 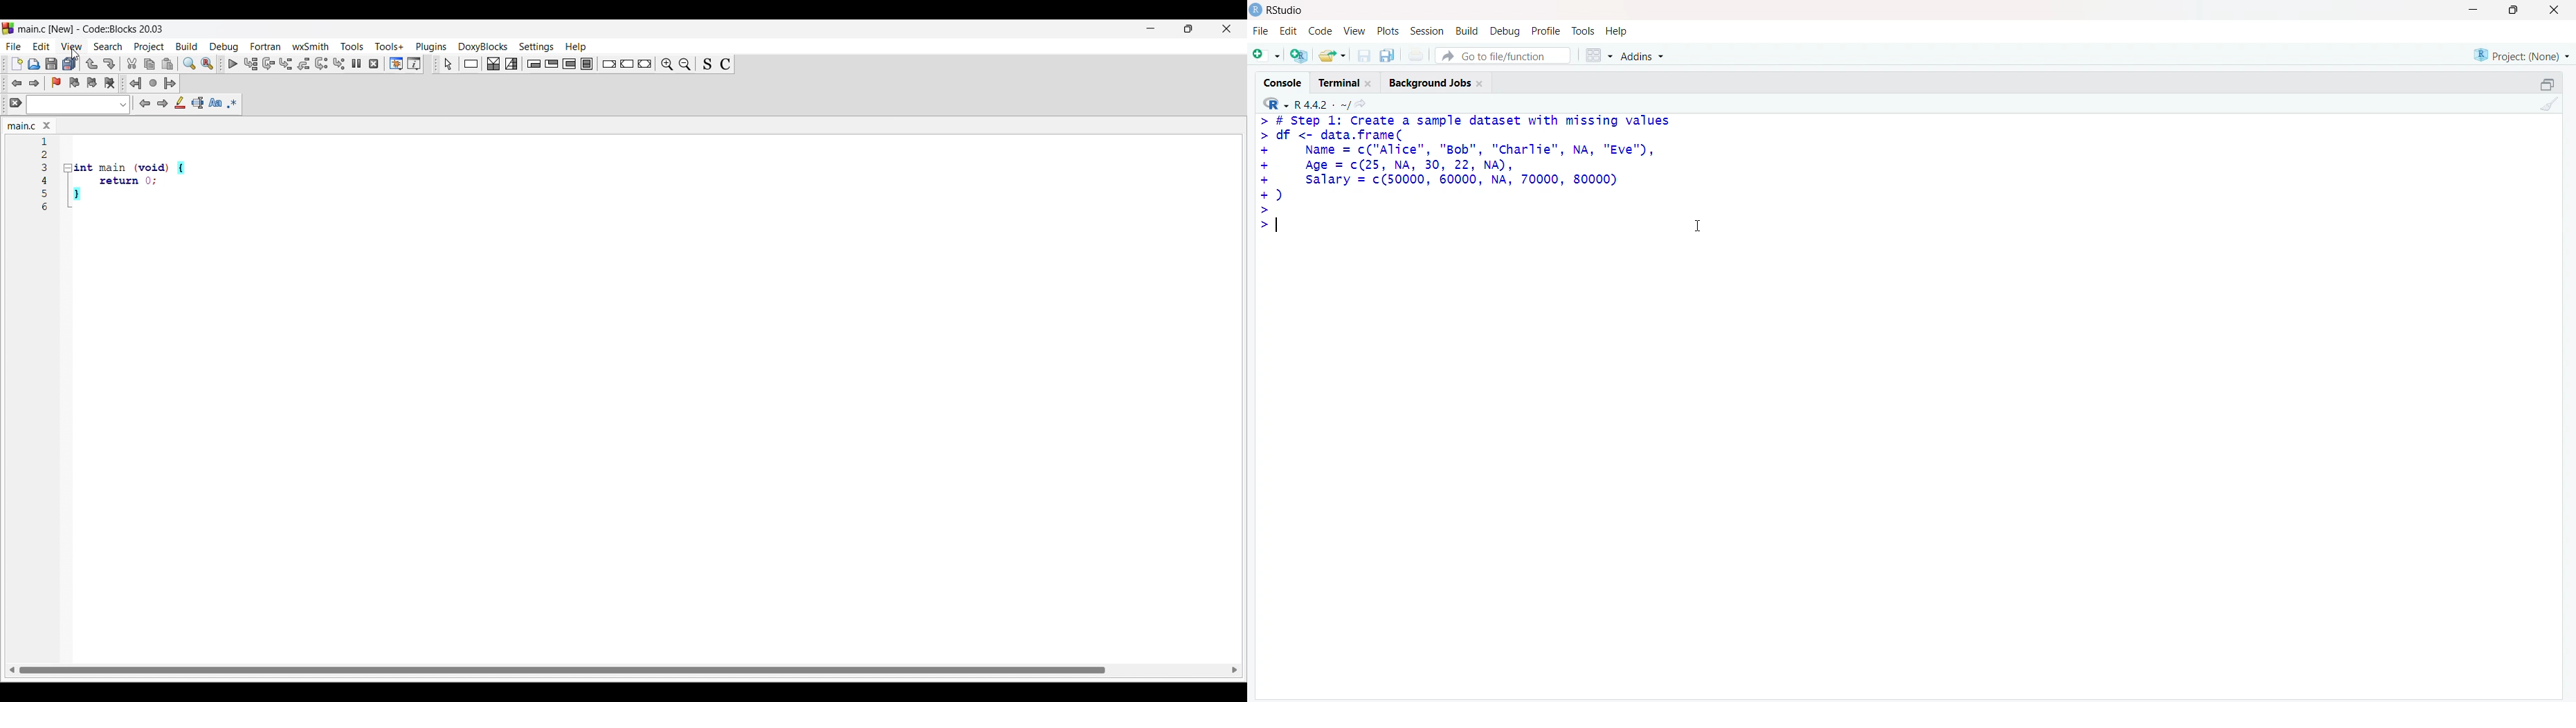 I want to click on Code, so click(x=1318, y=31).